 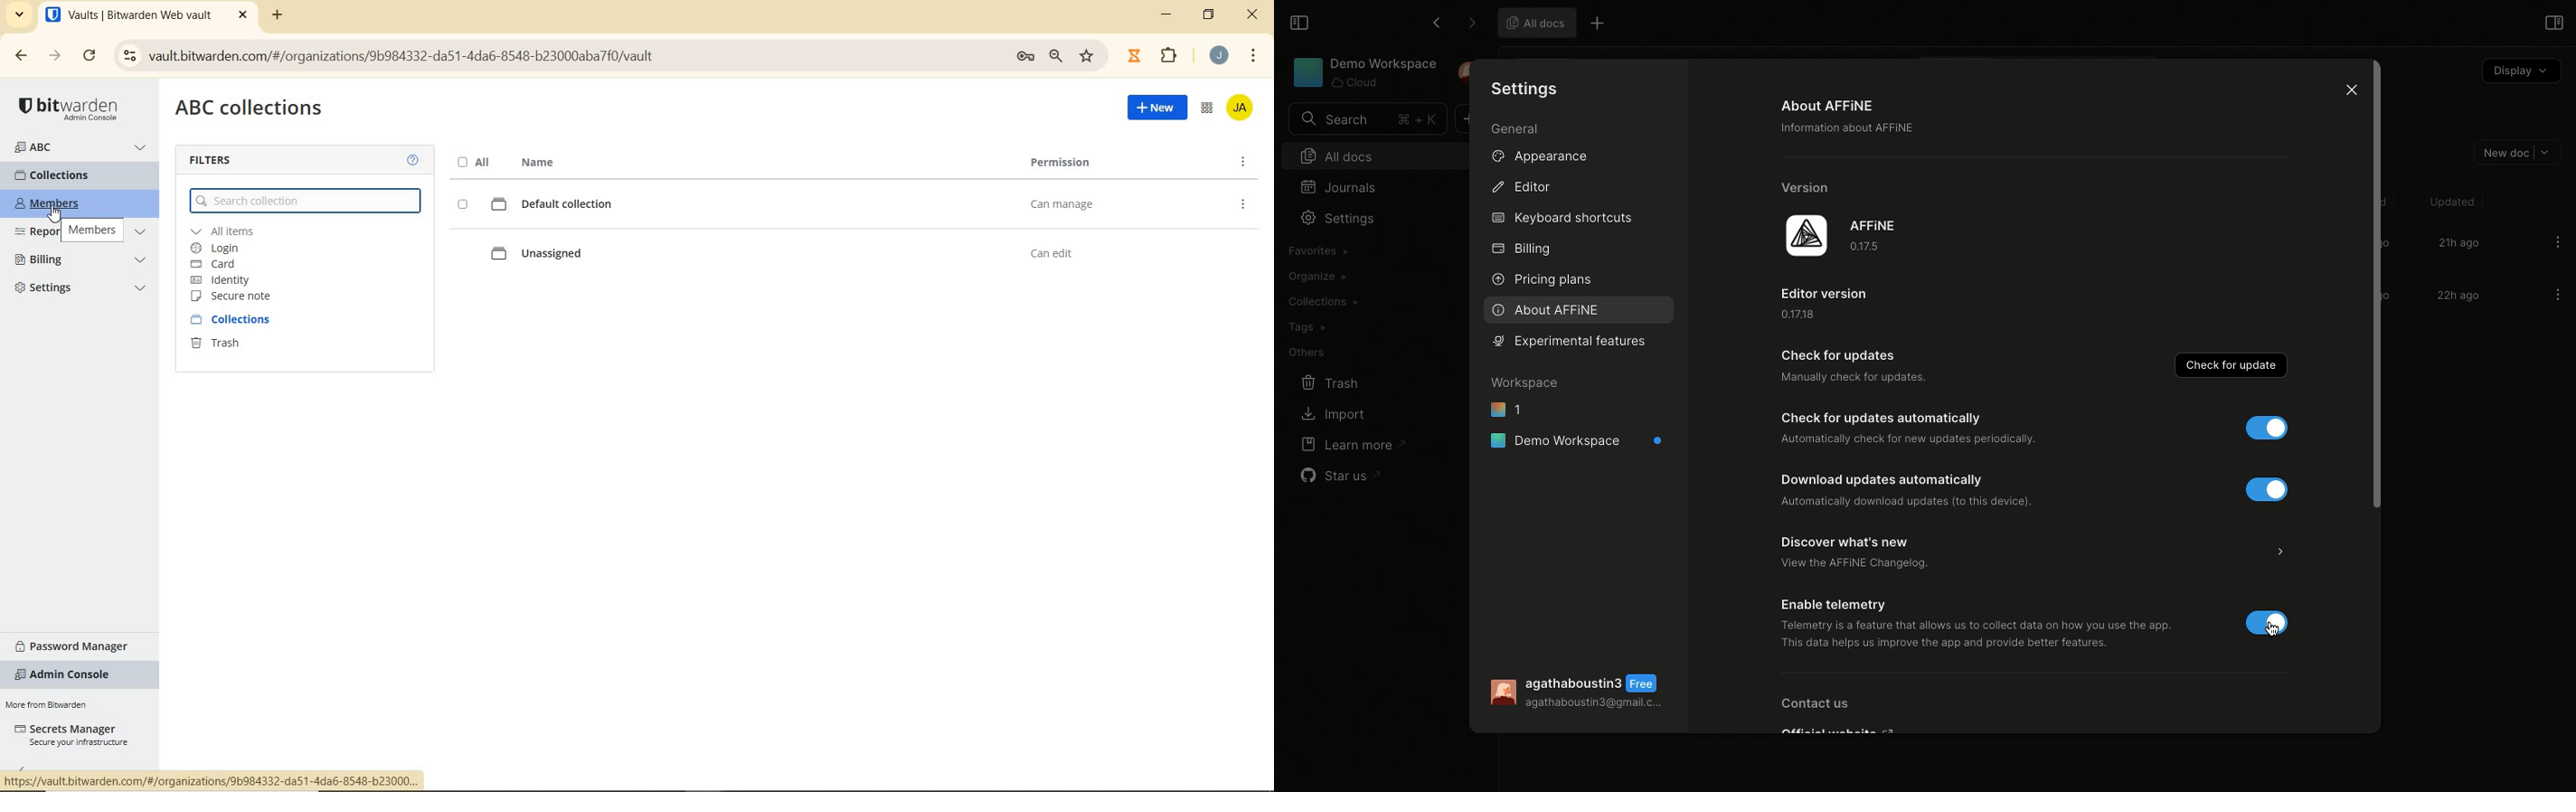 I want to click on ALL ITEMS, so click(x=241, y=231).